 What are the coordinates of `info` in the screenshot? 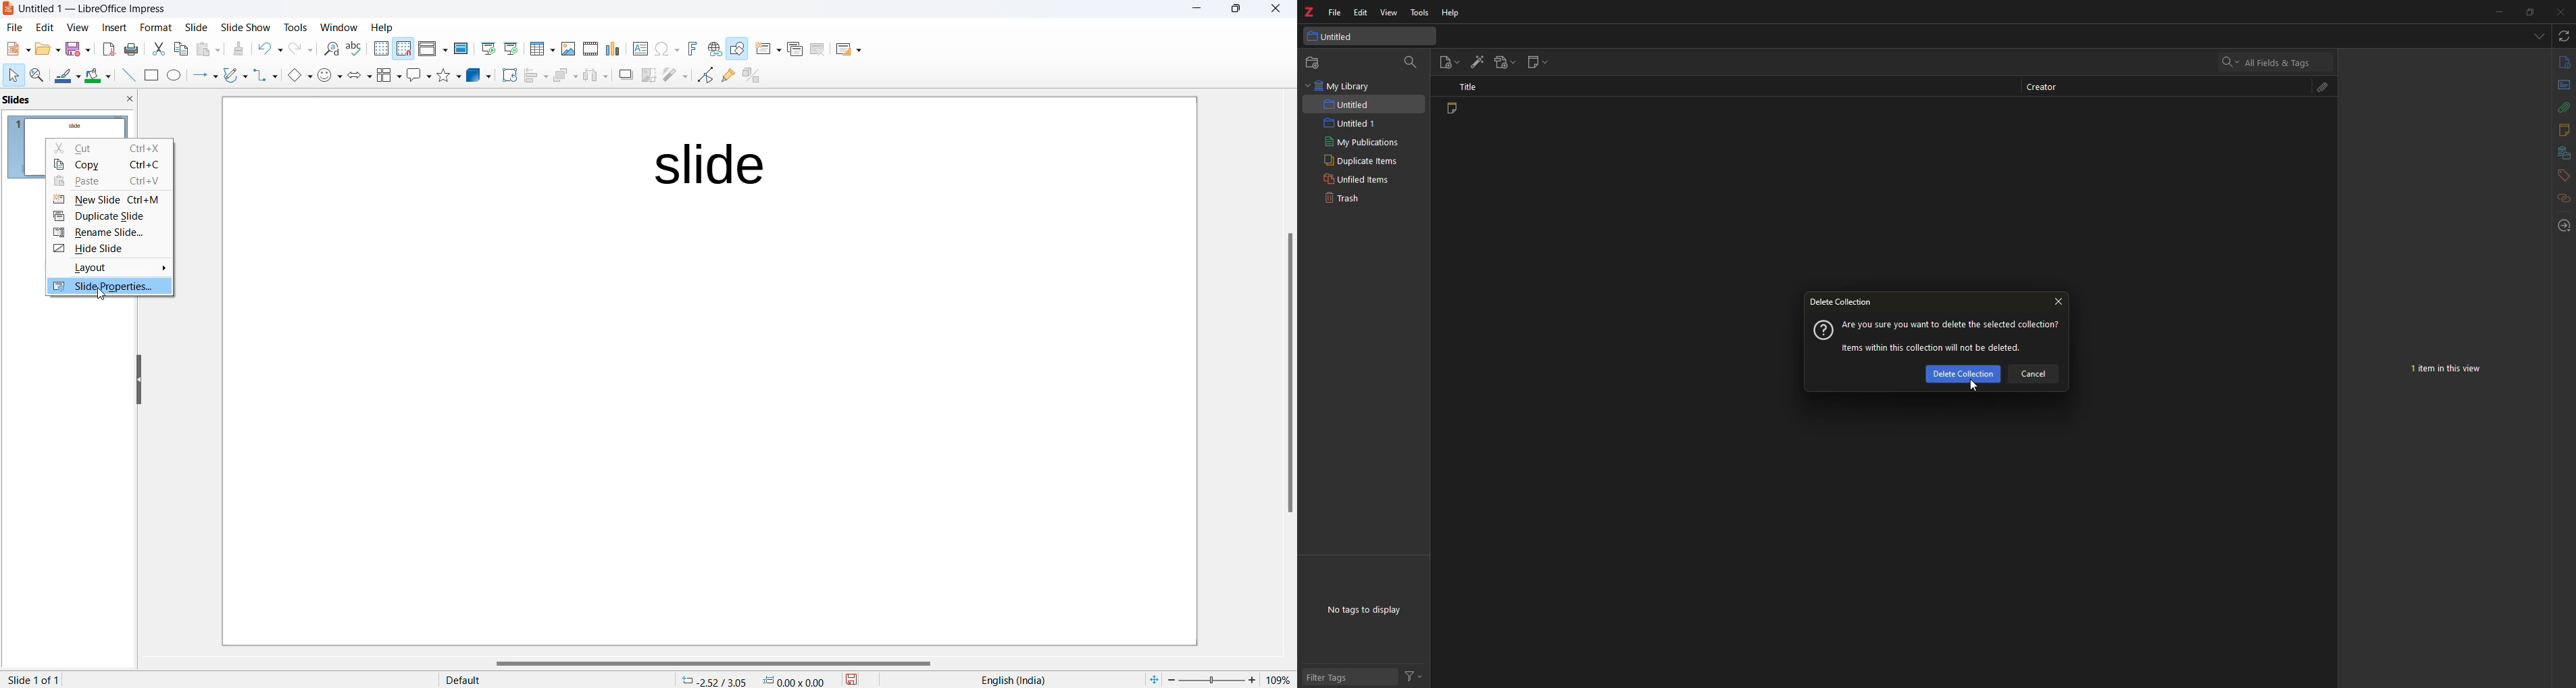 It's located at (2563, 63).